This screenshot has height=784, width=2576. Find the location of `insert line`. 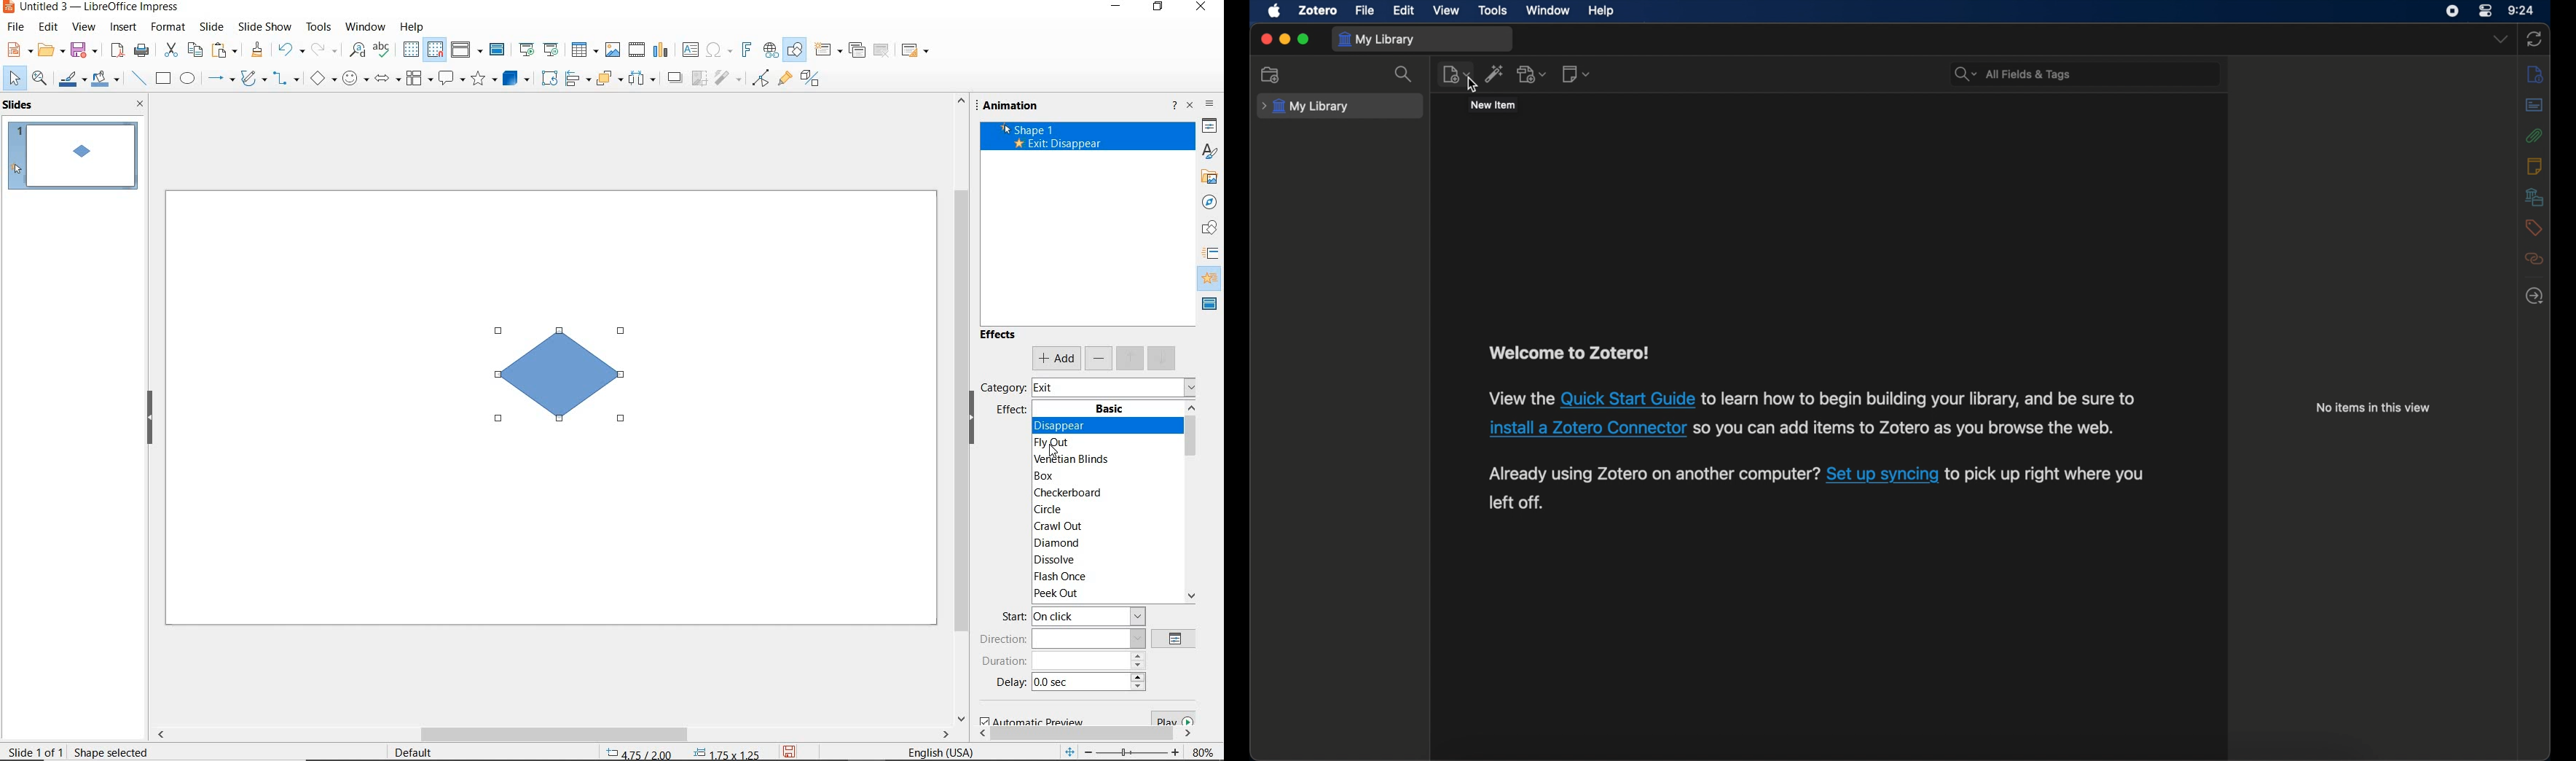

insert line is located at coordinates (139, 77).